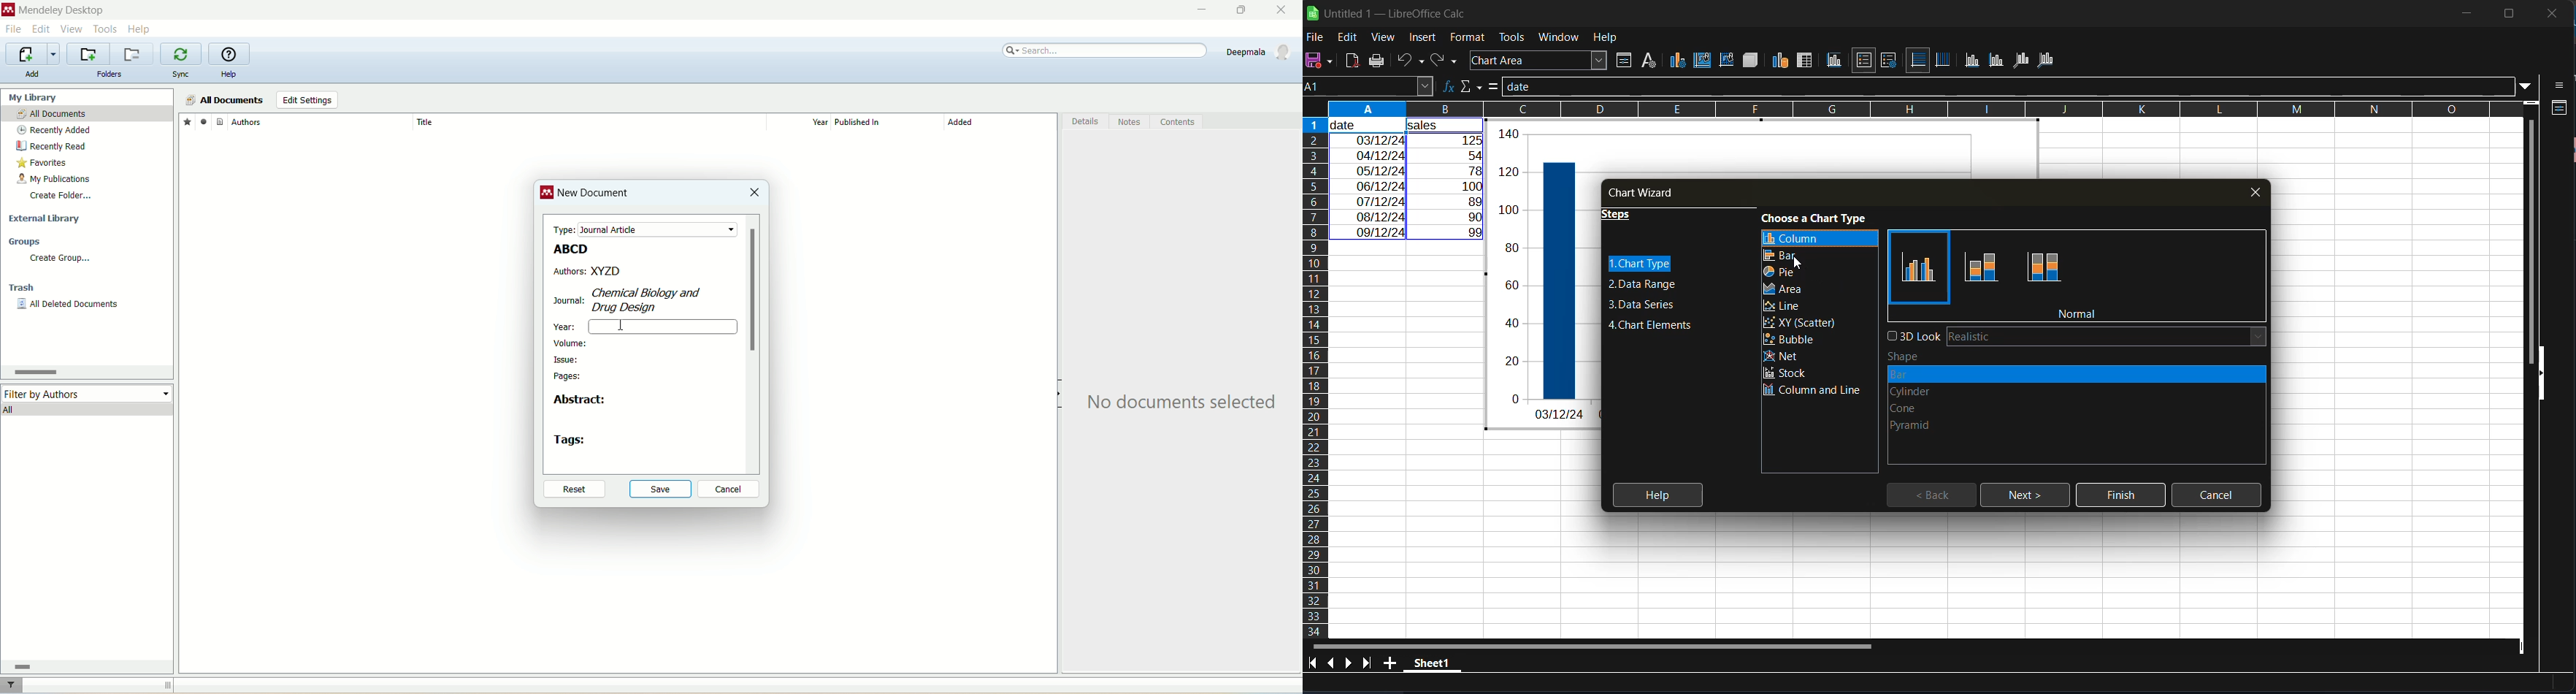  What do you see at coordinates (2078, 335) in the screenshot?
I see `3d look` at bounding box center [2078, 335].